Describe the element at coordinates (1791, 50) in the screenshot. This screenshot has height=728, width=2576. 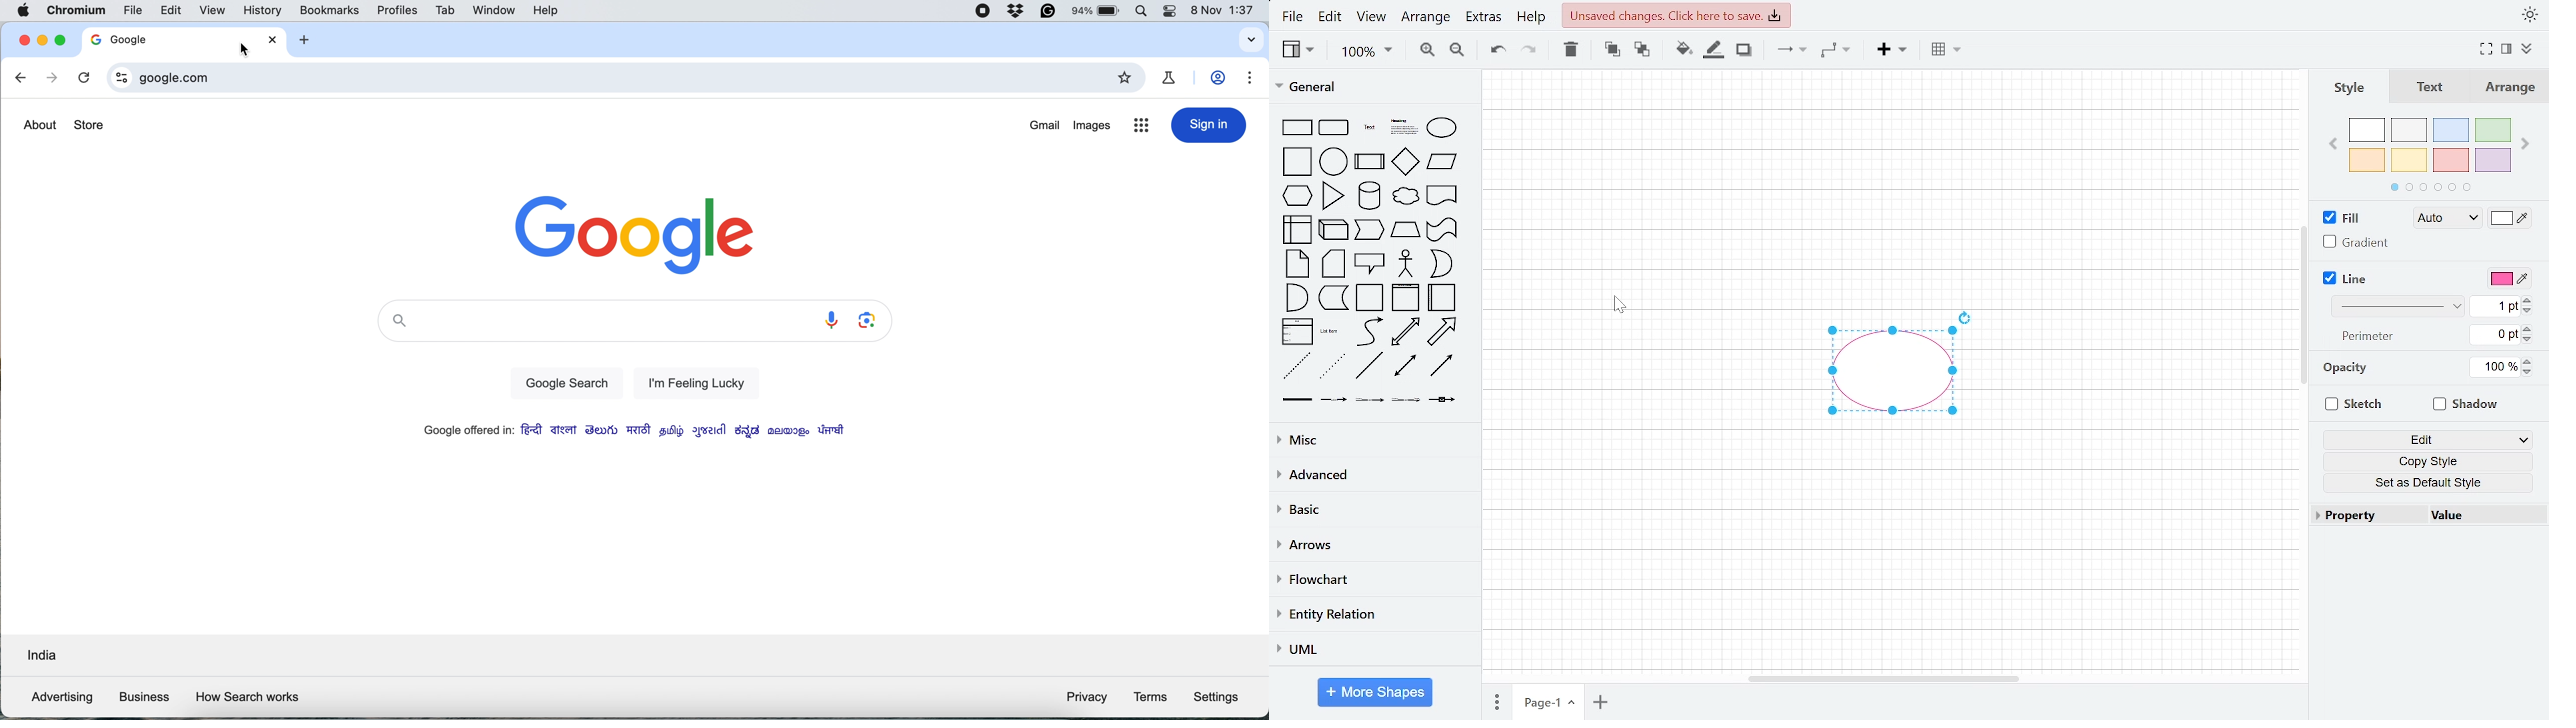
I see `arrows` at that location.